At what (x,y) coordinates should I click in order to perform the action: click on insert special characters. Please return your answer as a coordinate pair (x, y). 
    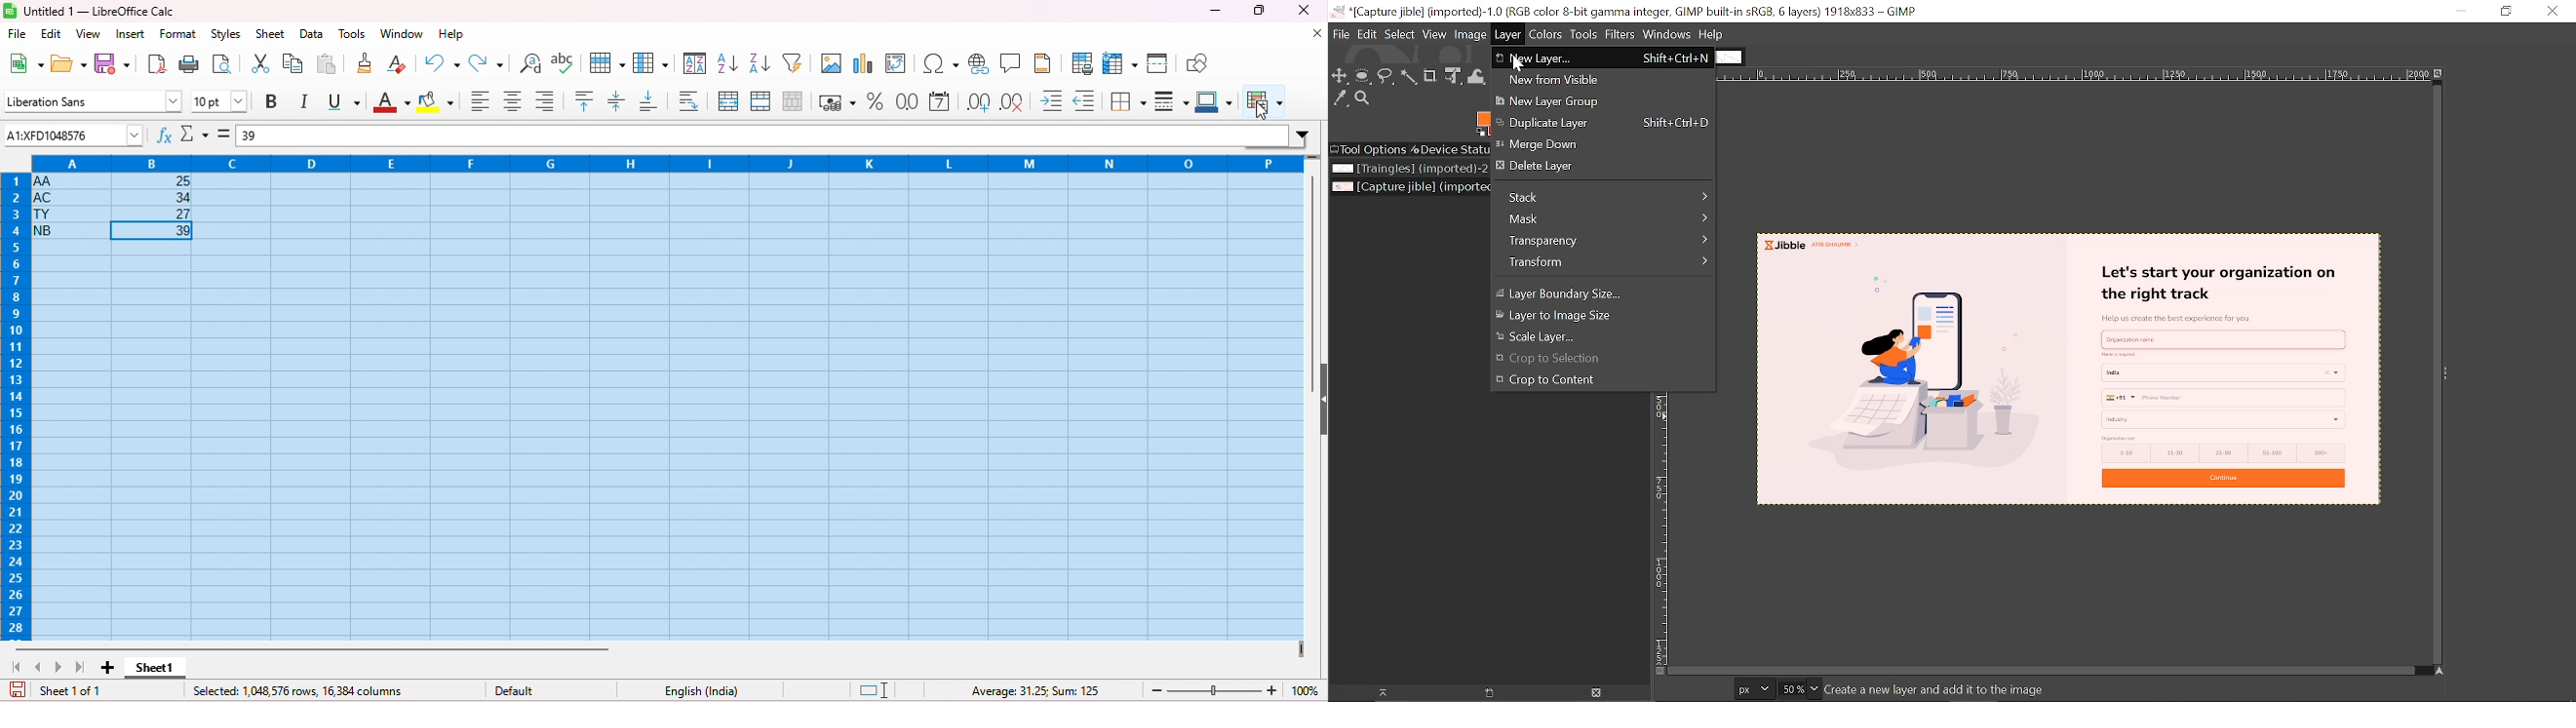
    Looking at the image, I should click on (941, 64).